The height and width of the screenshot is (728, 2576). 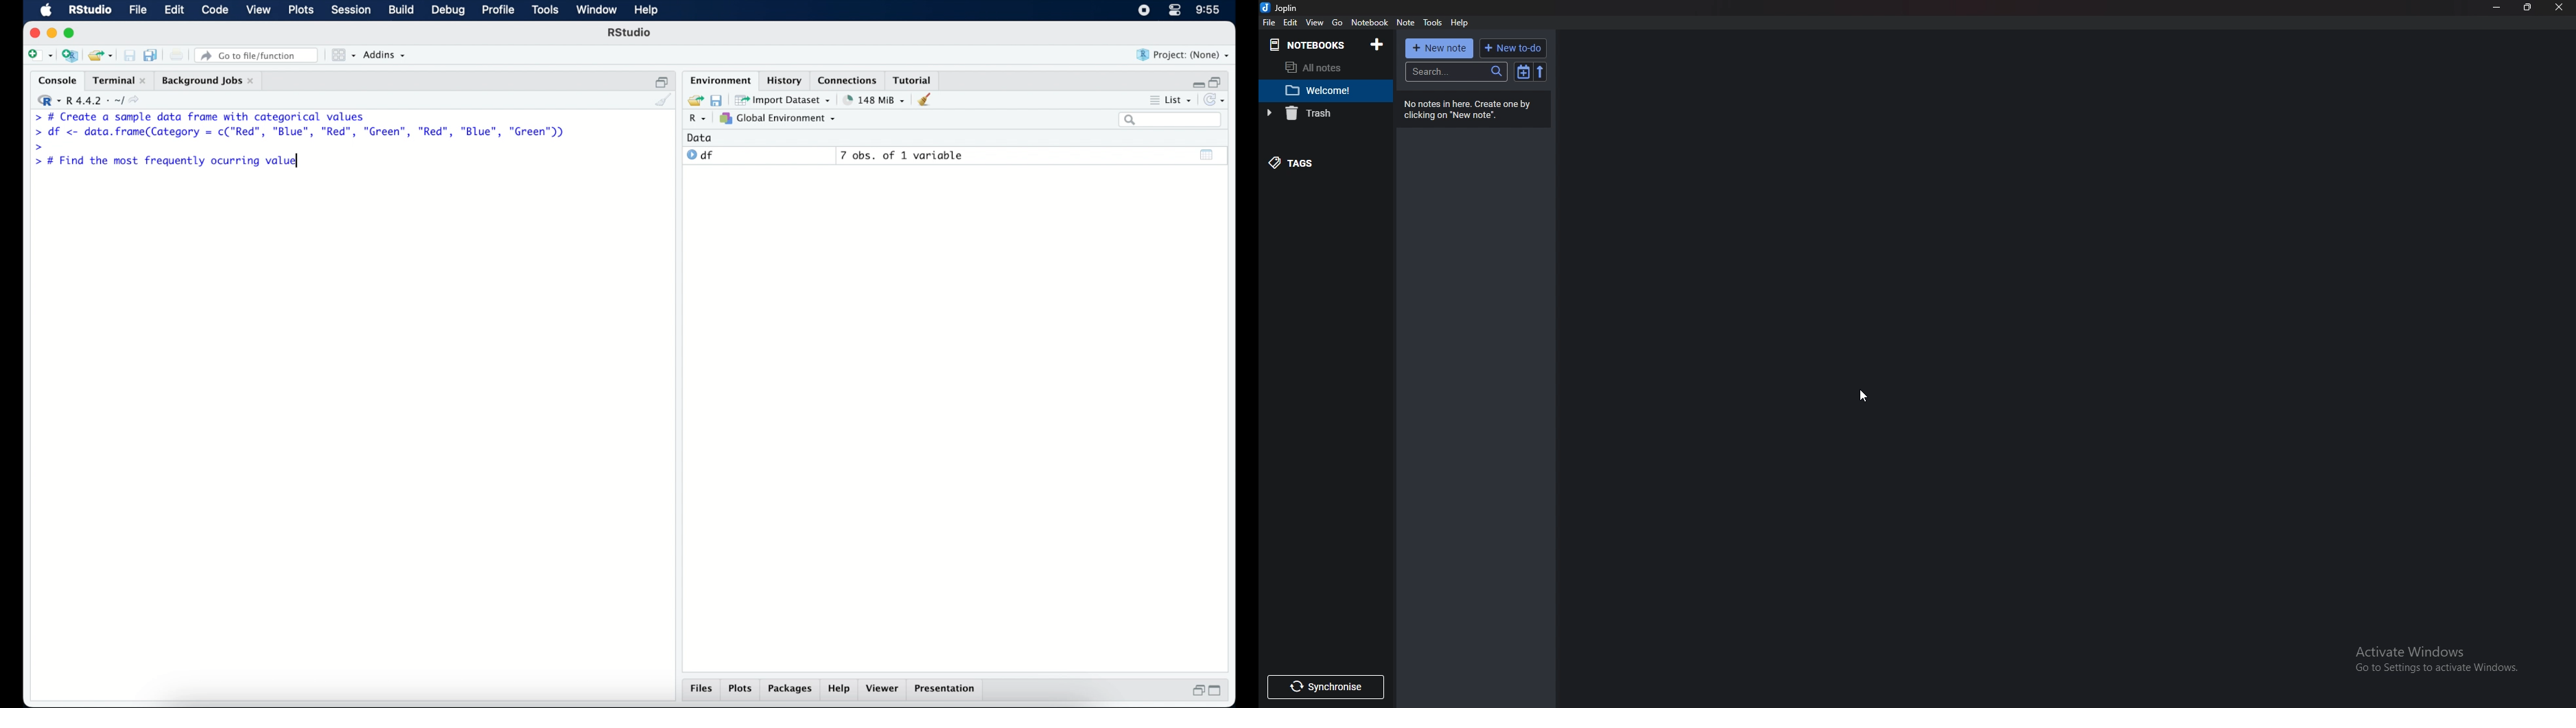 What do you see at coordinates (1324, 67) in the screenshot?
I see `All notes` at bounding box center [1324, 67].